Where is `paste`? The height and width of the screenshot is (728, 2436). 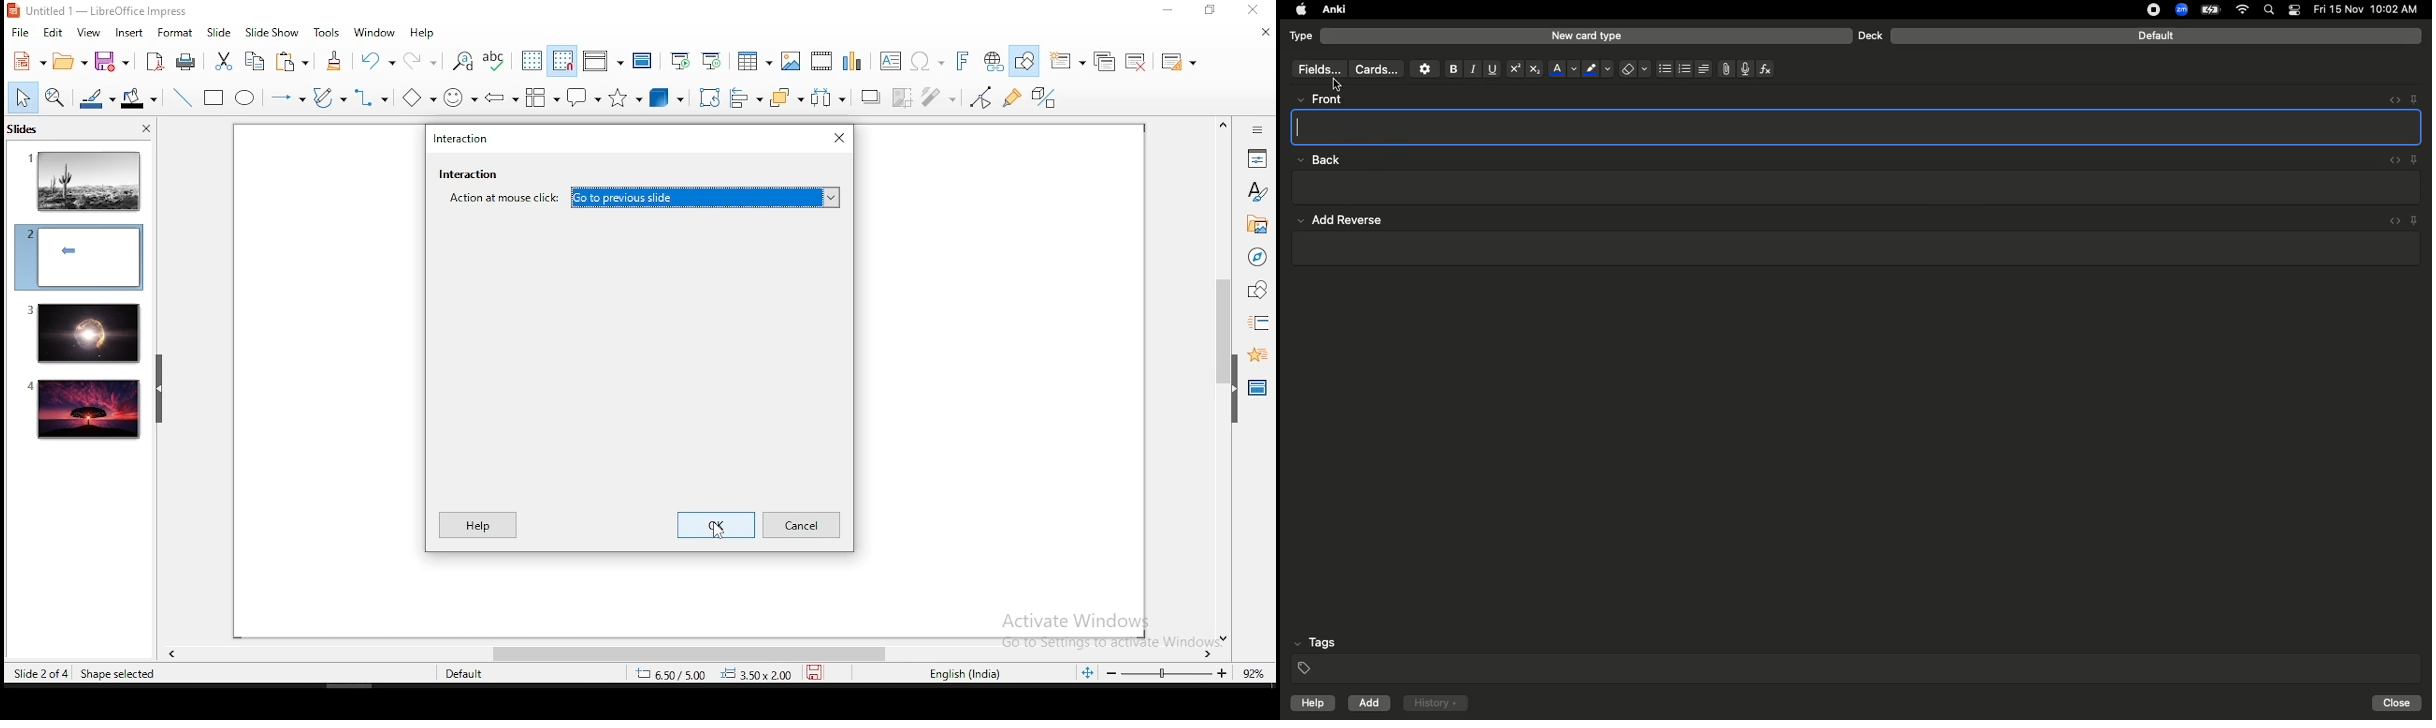 paste is located at coordinates (295, 61).